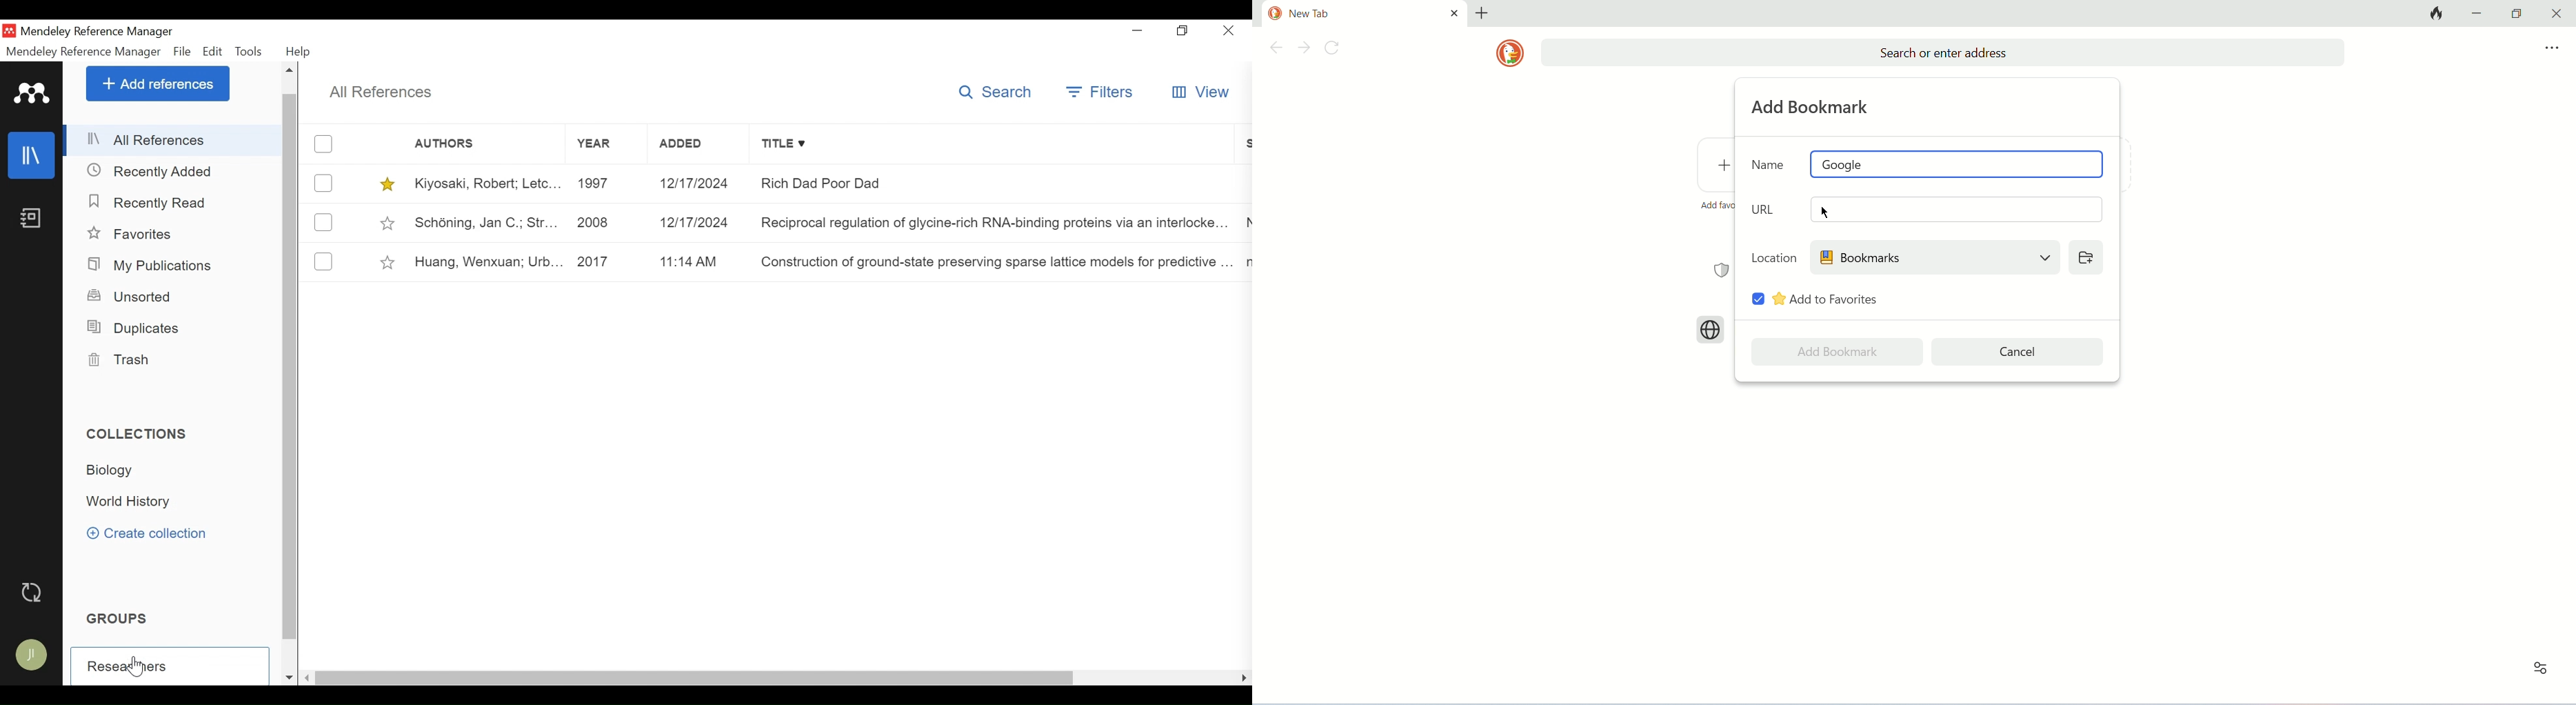  What do you see at coordinates (152, 171) in the screenshot?
I see `Recently Added` at bounding box center [152, 171].